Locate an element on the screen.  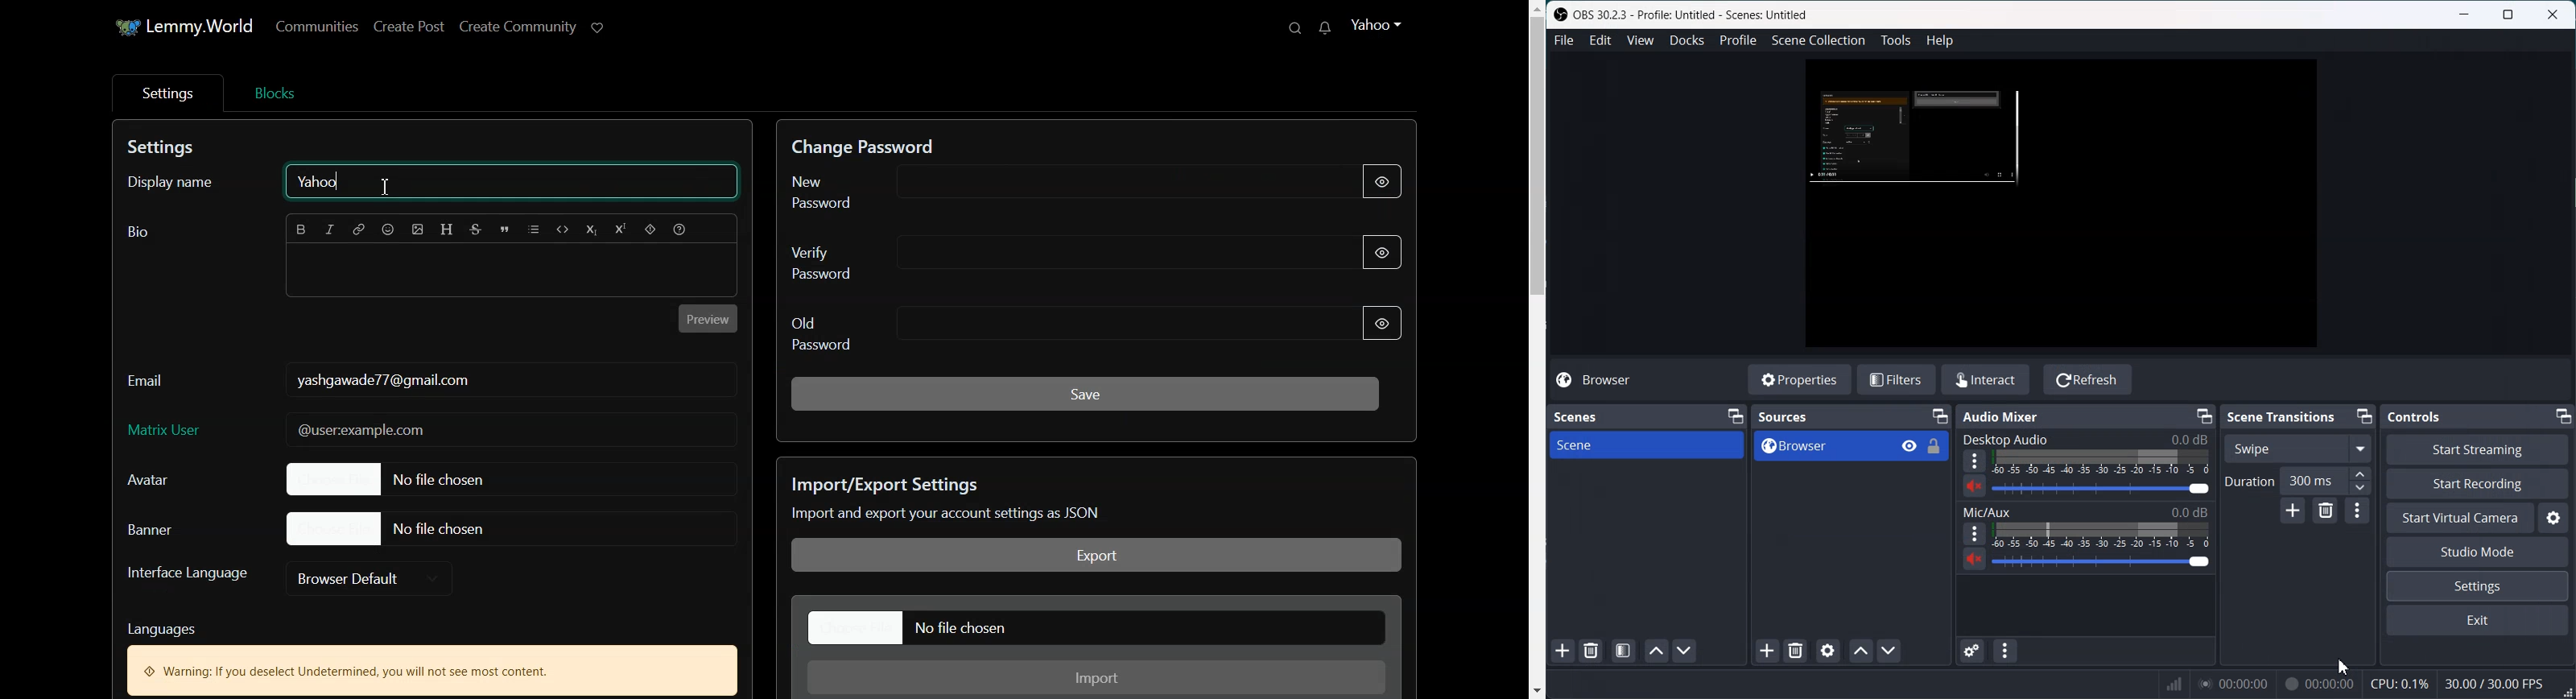
Filters is located at coordinates (1898, 378).